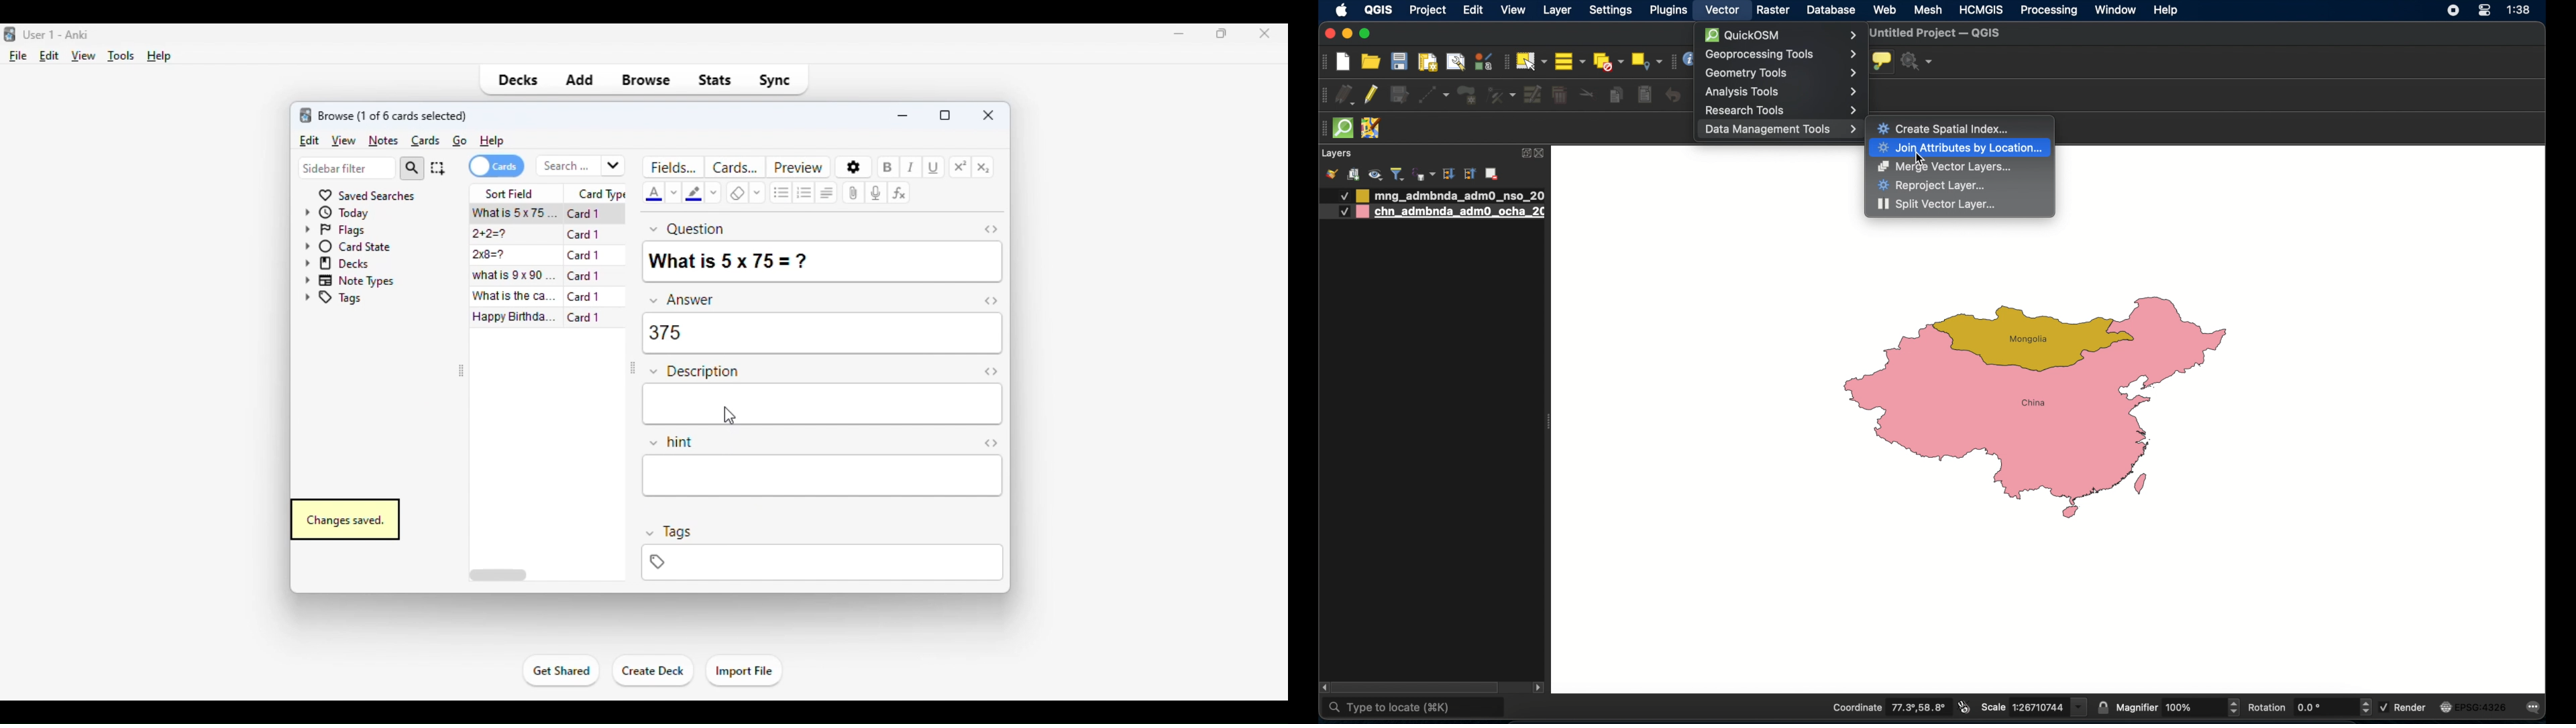 This screenshot has height=728, width=2576. What do you see at coordinates (855, 192) in the screenshot?
I see `attach pictures/audio/video` at bounding box center [855, 192].